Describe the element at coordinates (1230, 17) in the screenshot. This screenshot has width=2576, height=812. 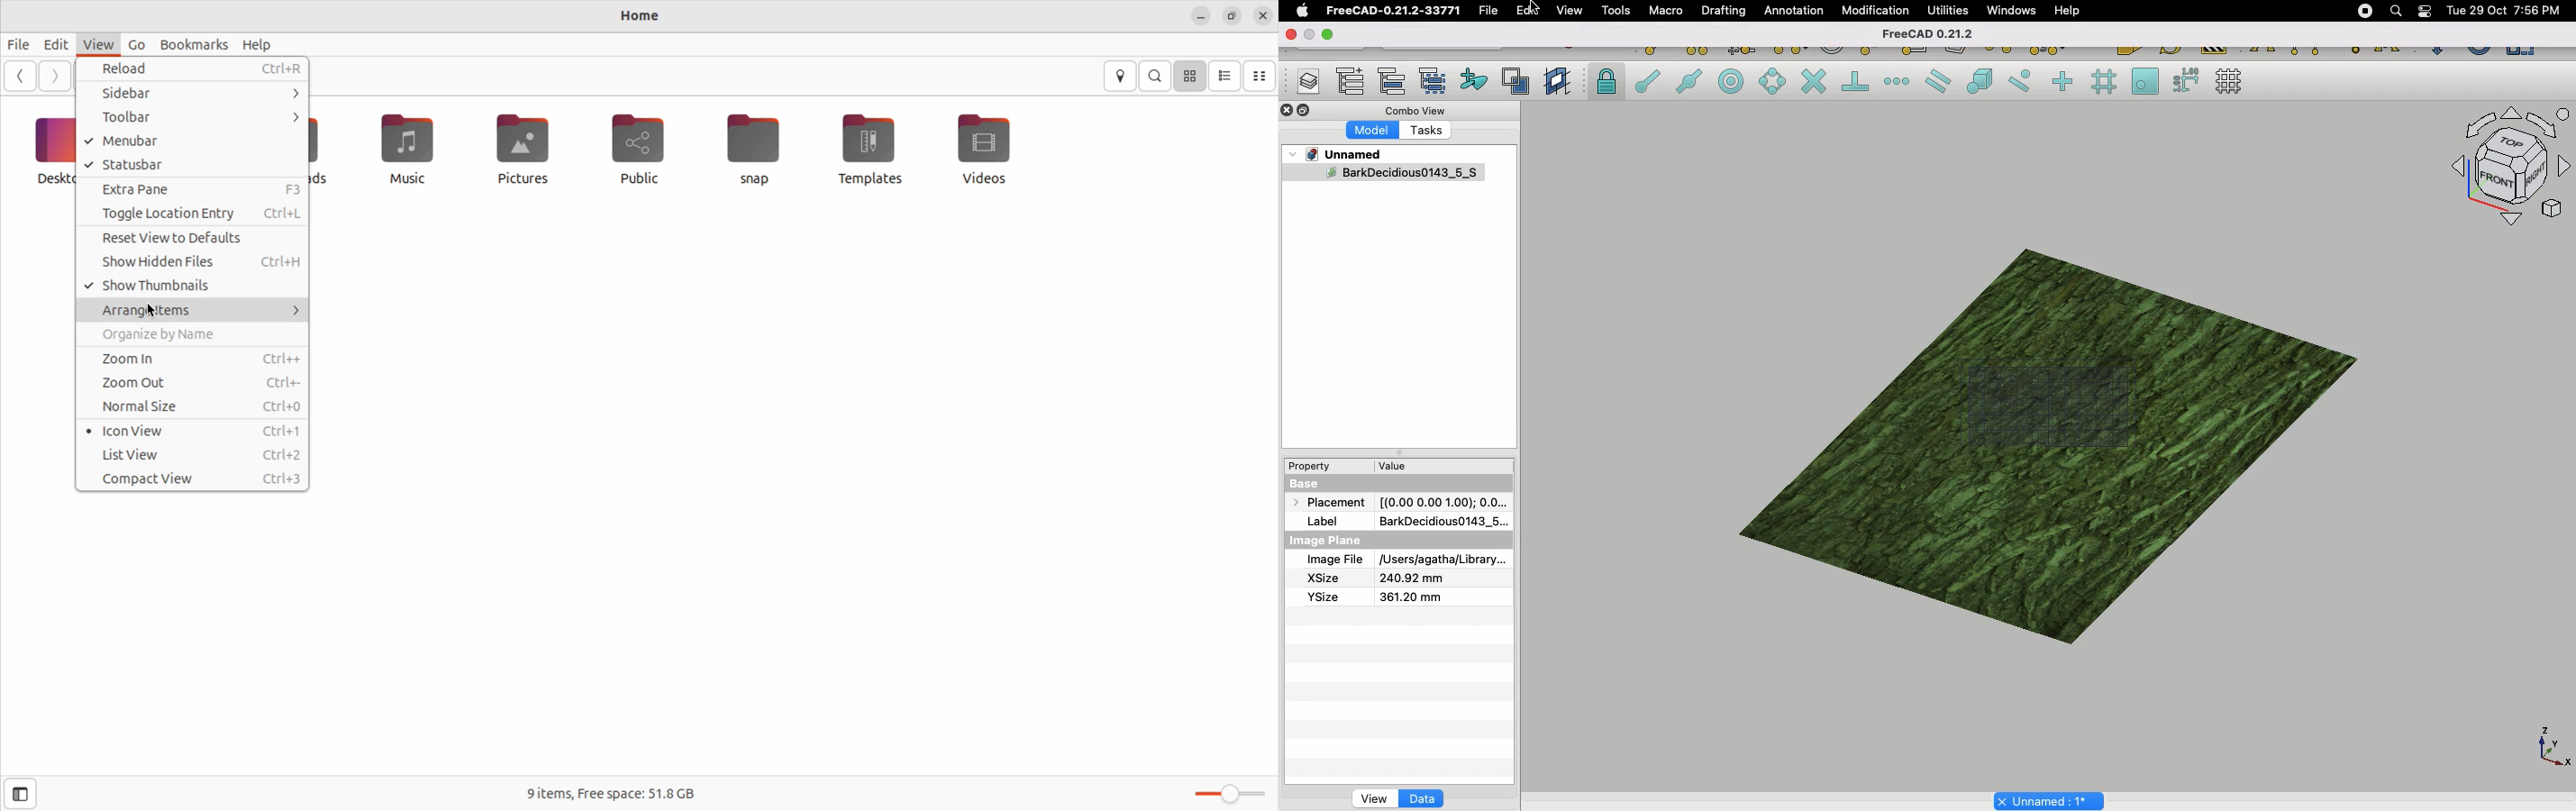
I see `resize` at that location.